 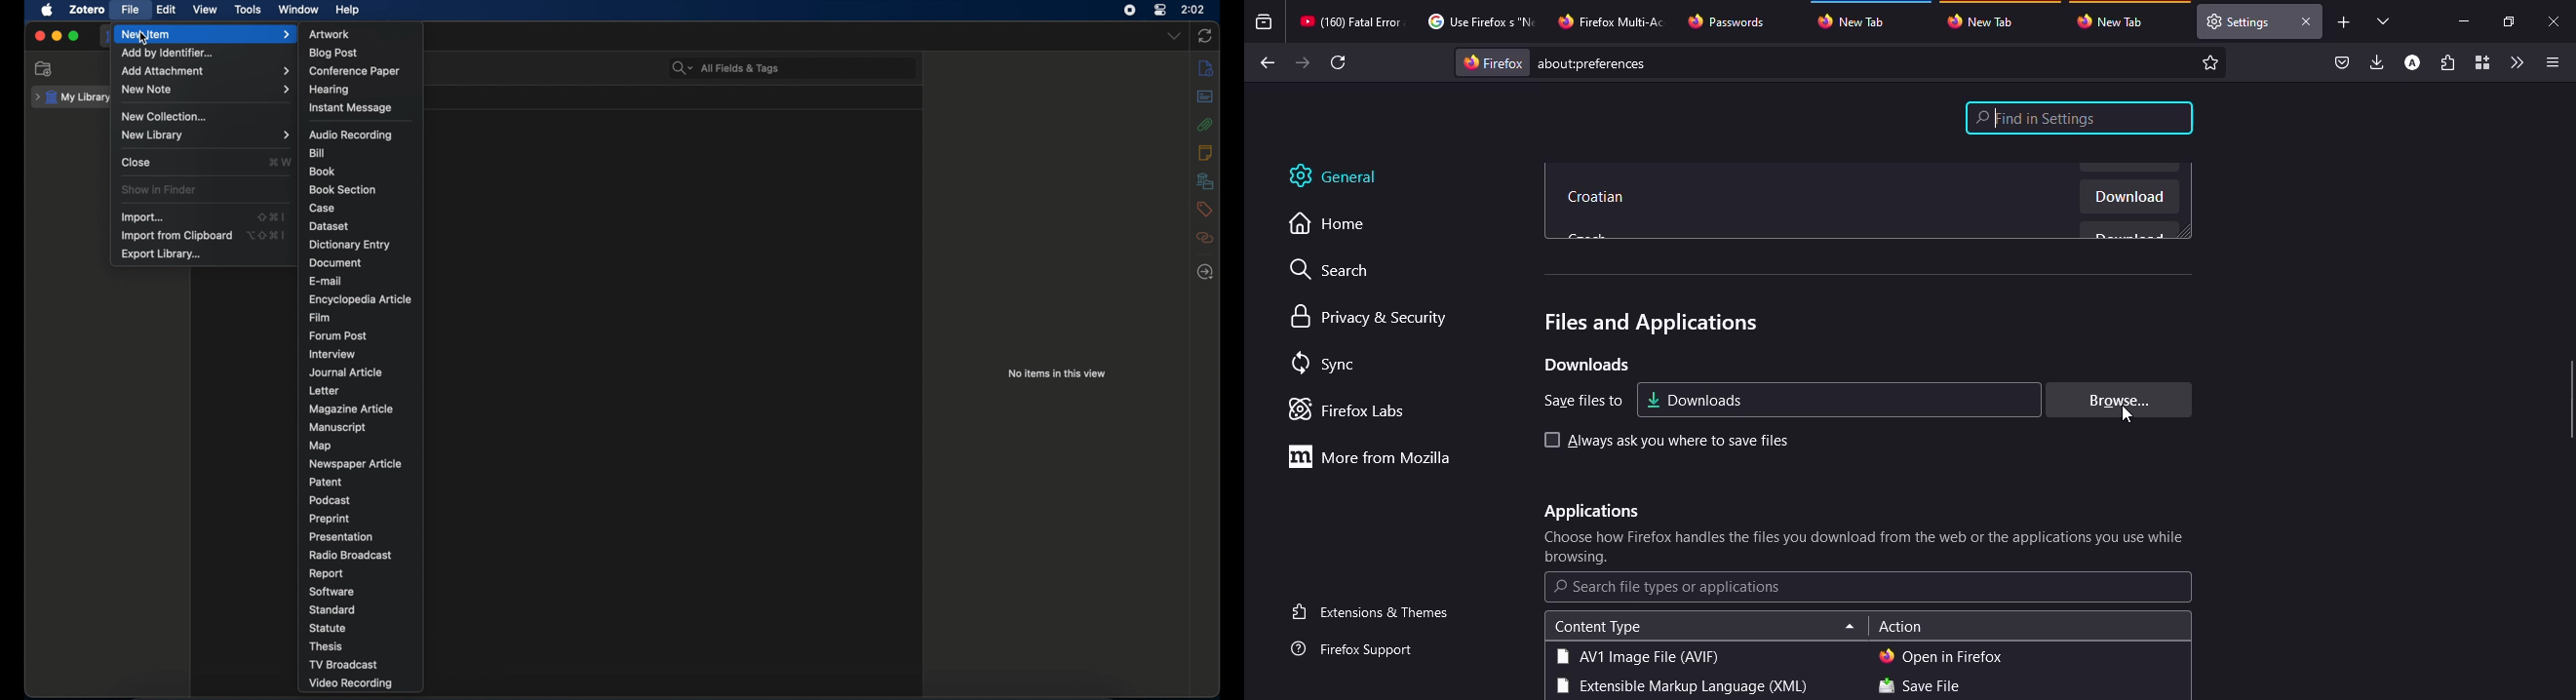 What do you see at coordinates (166, 117) in the screenshot?
I see `new collection` at bounding box center [166, 117].